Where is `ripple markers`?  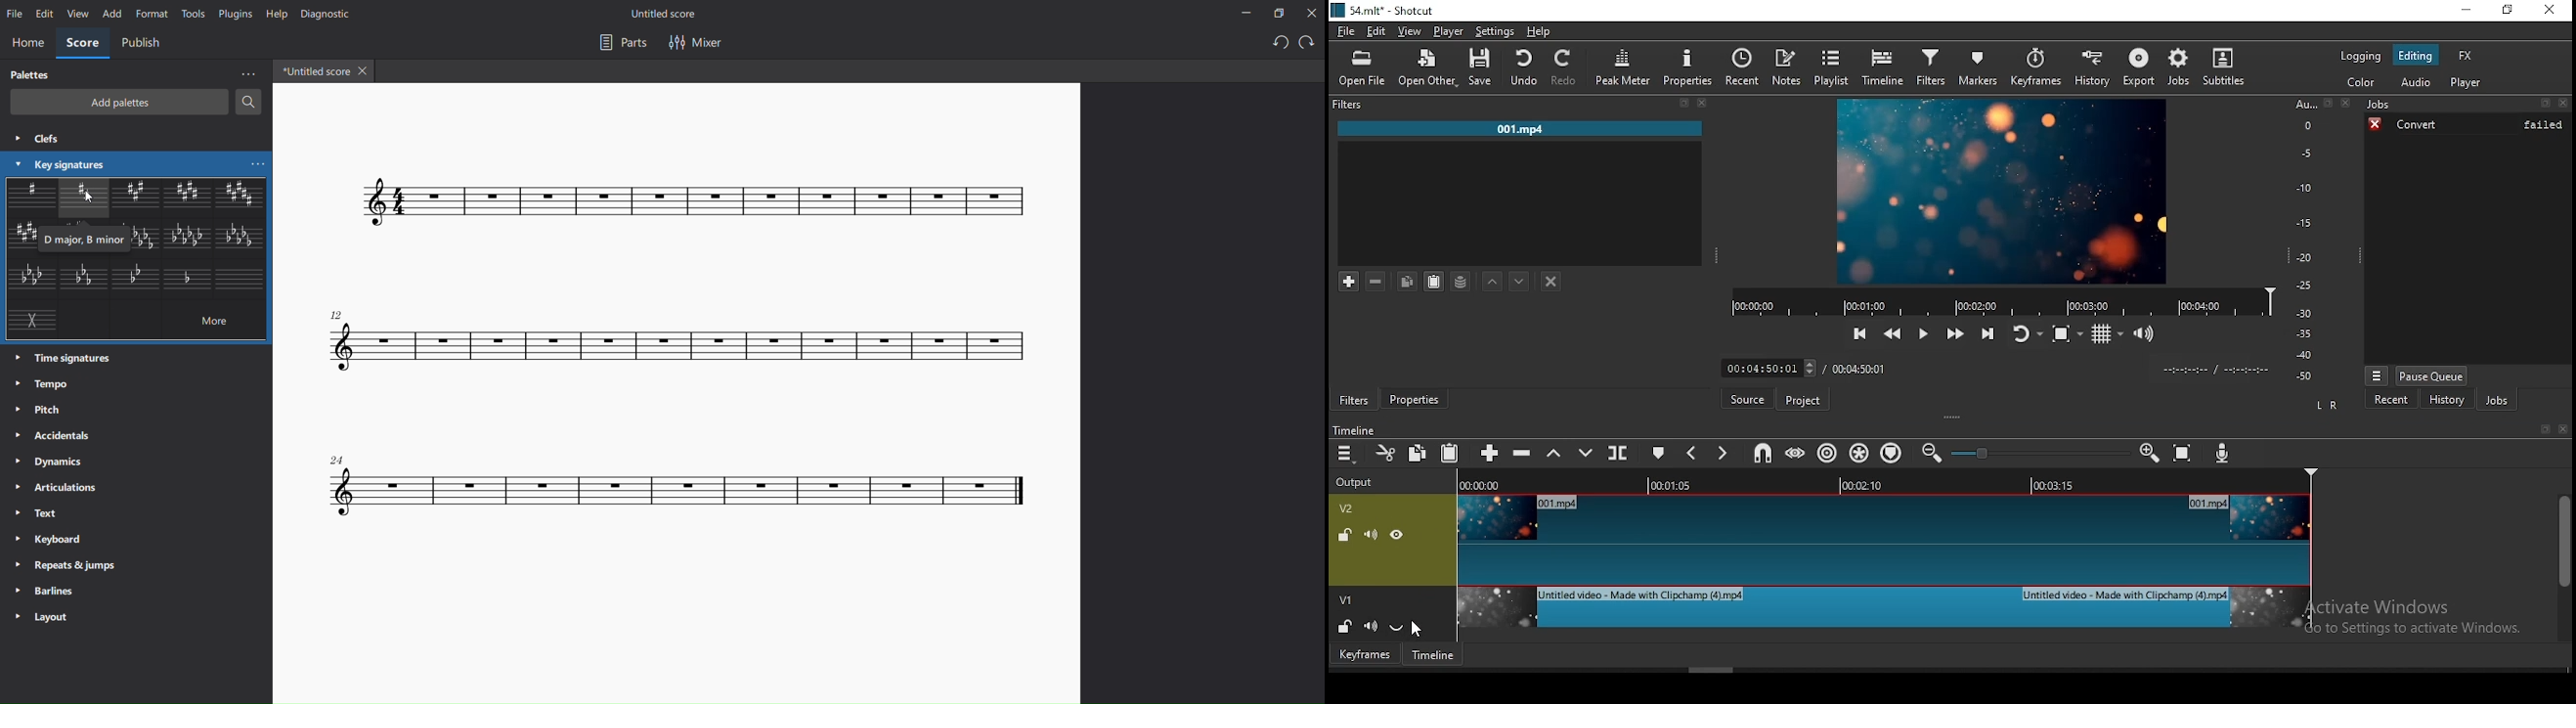 ripple markers is located at coordinates (1895, 453).